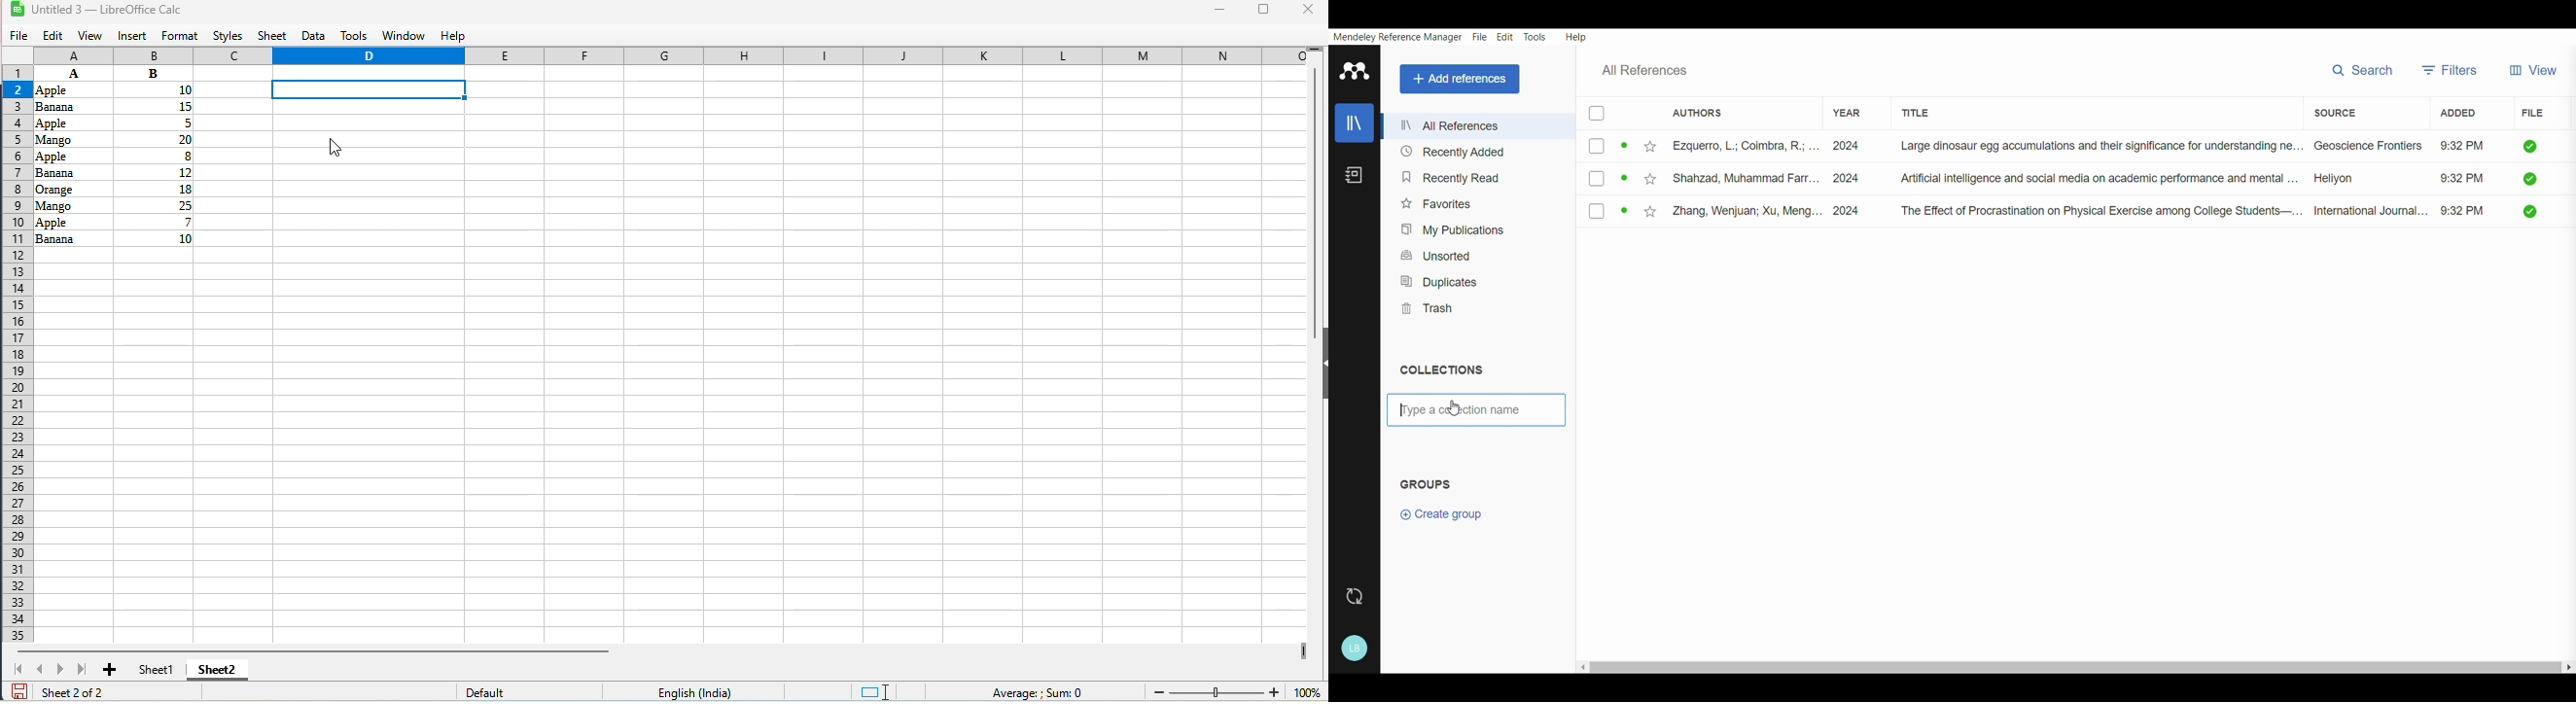  Describe the element at coordinates (335, 147) in the screenshot. I see `cursor` at that location.